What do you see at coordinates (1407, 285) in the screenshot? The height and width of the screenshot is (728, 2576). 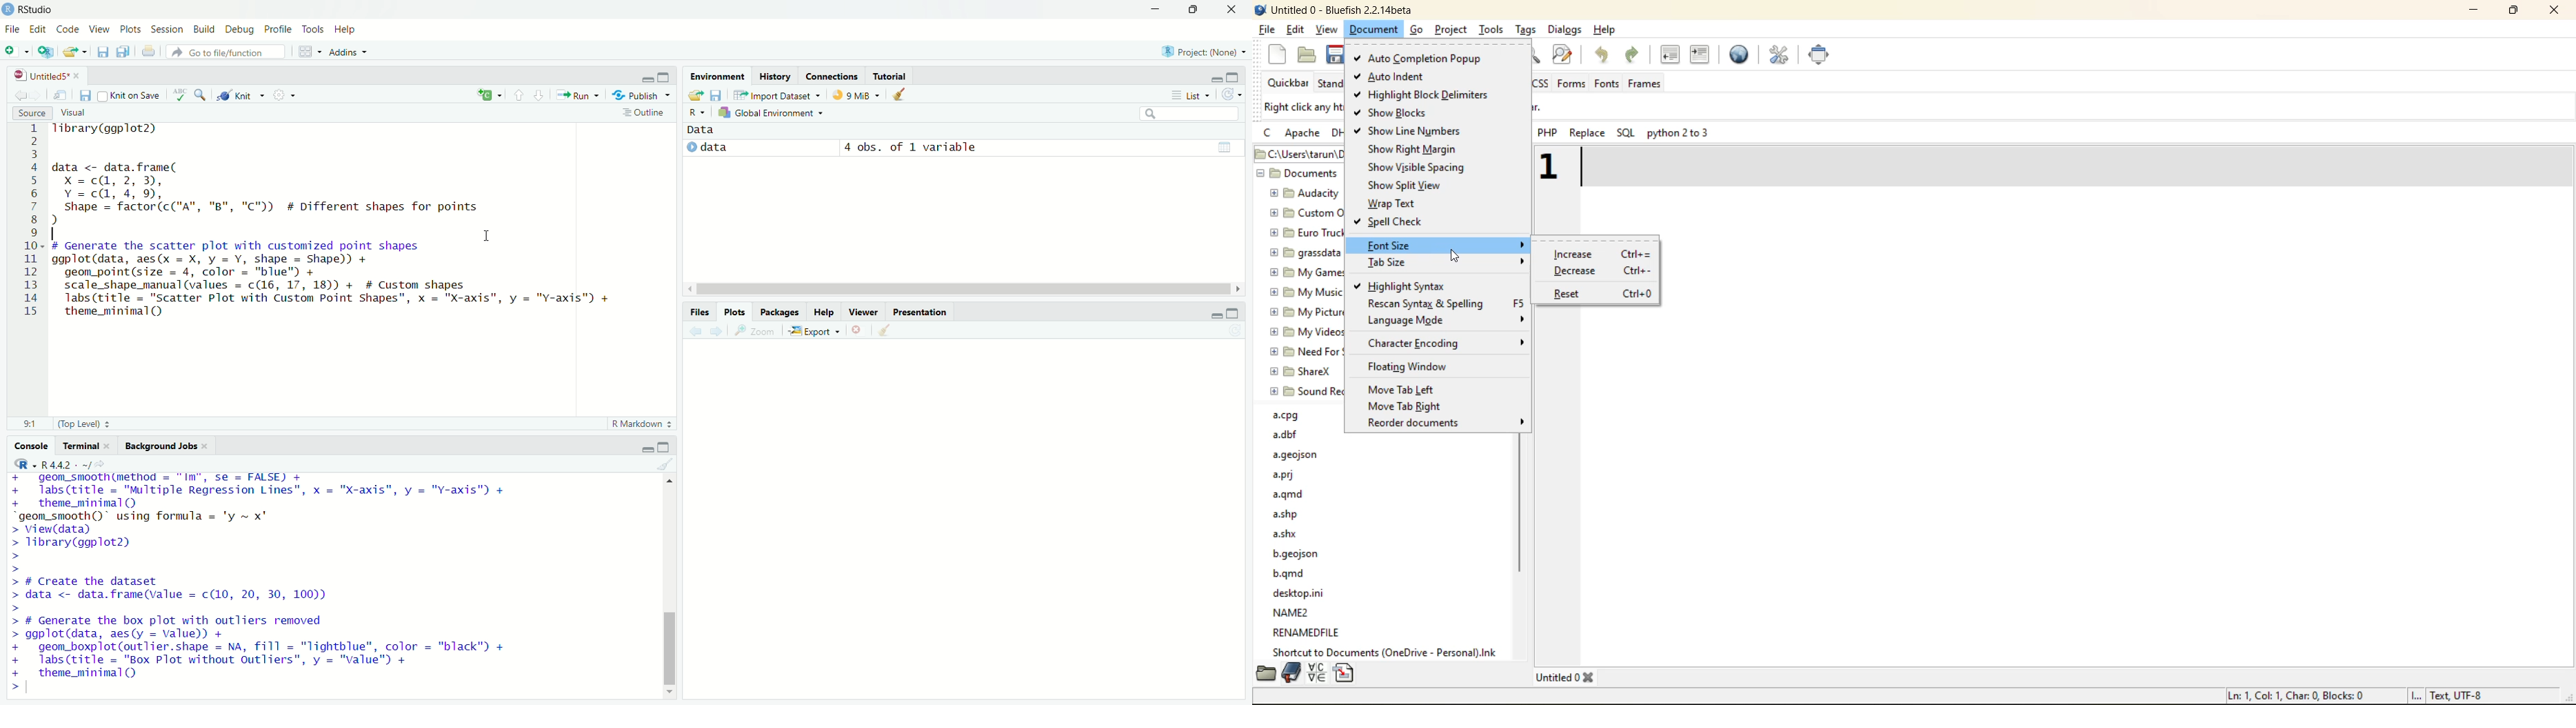 I see `highlight syntax` at bounding box center [1407, 285].